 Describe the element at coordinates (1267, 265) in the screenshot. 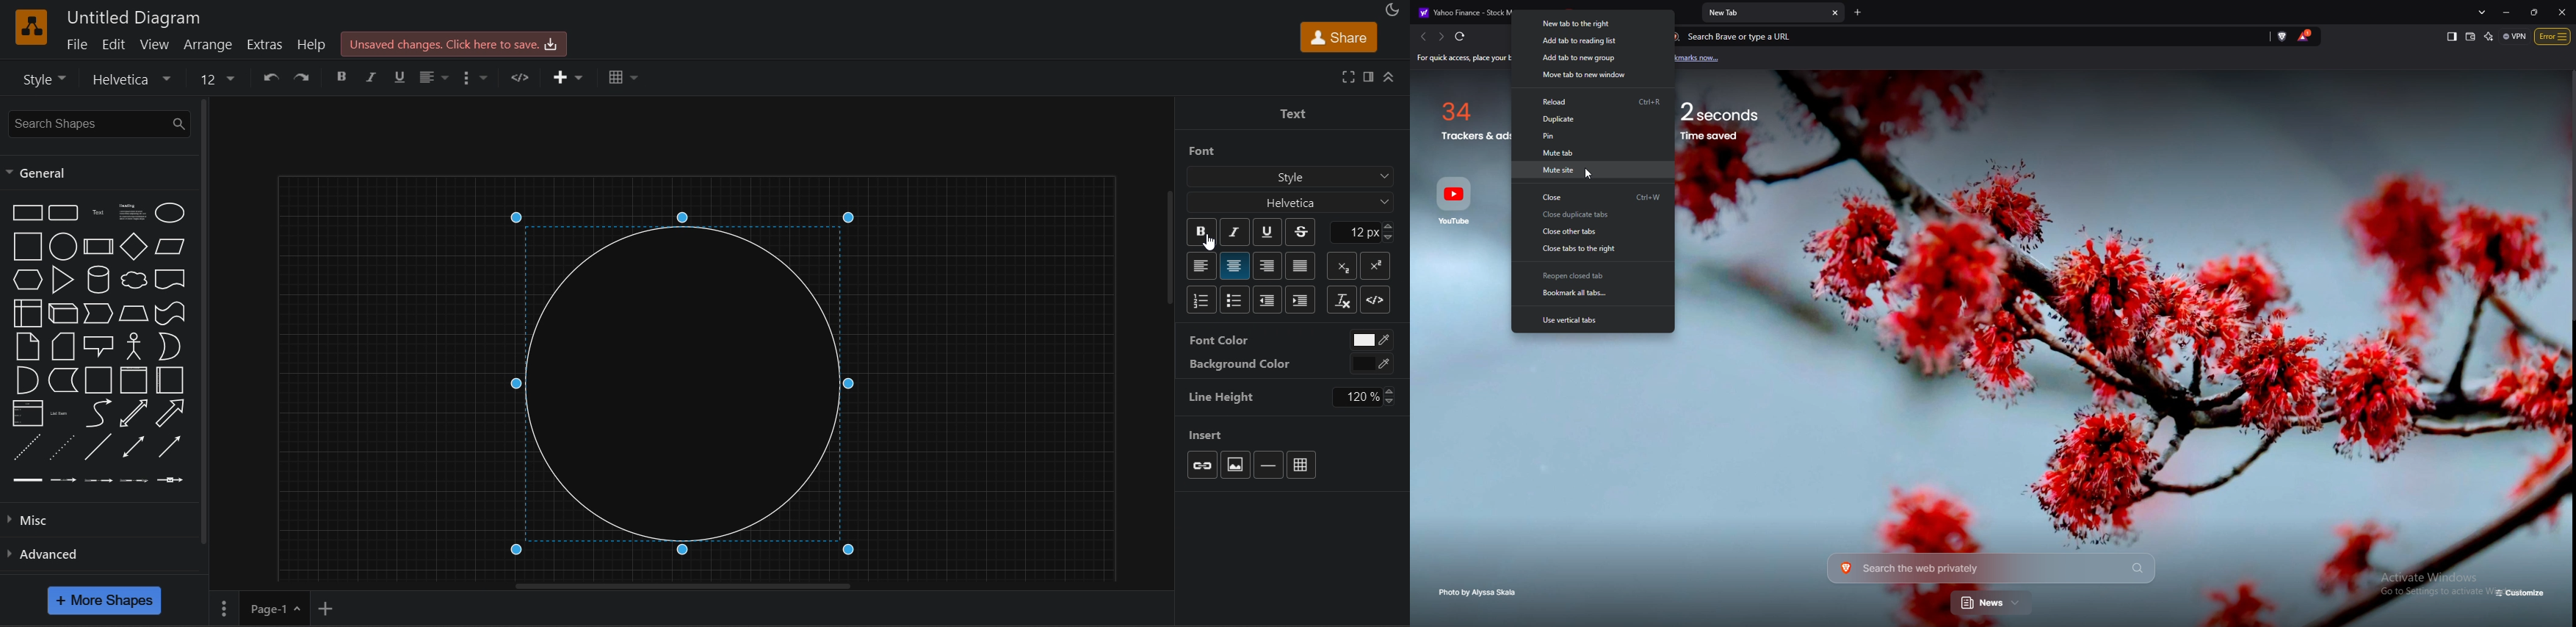

I see `right align` at that location.